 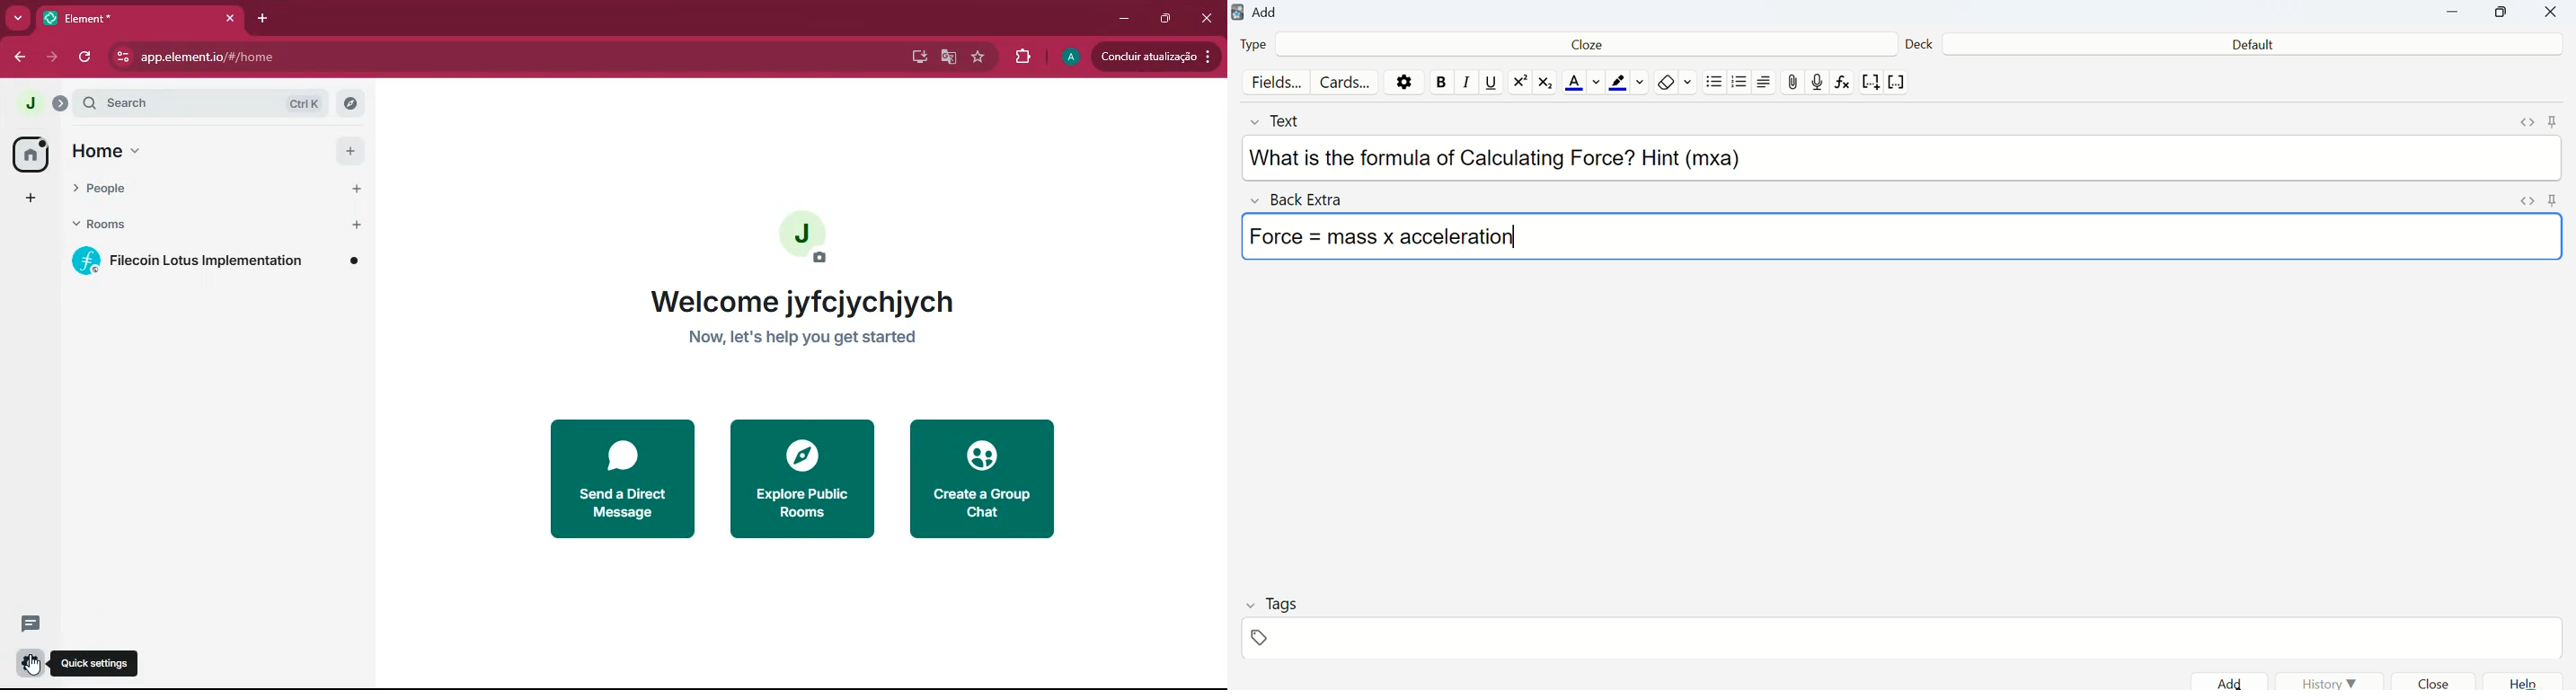 I want to click on Back Extra, so click(x=1302, y=200).